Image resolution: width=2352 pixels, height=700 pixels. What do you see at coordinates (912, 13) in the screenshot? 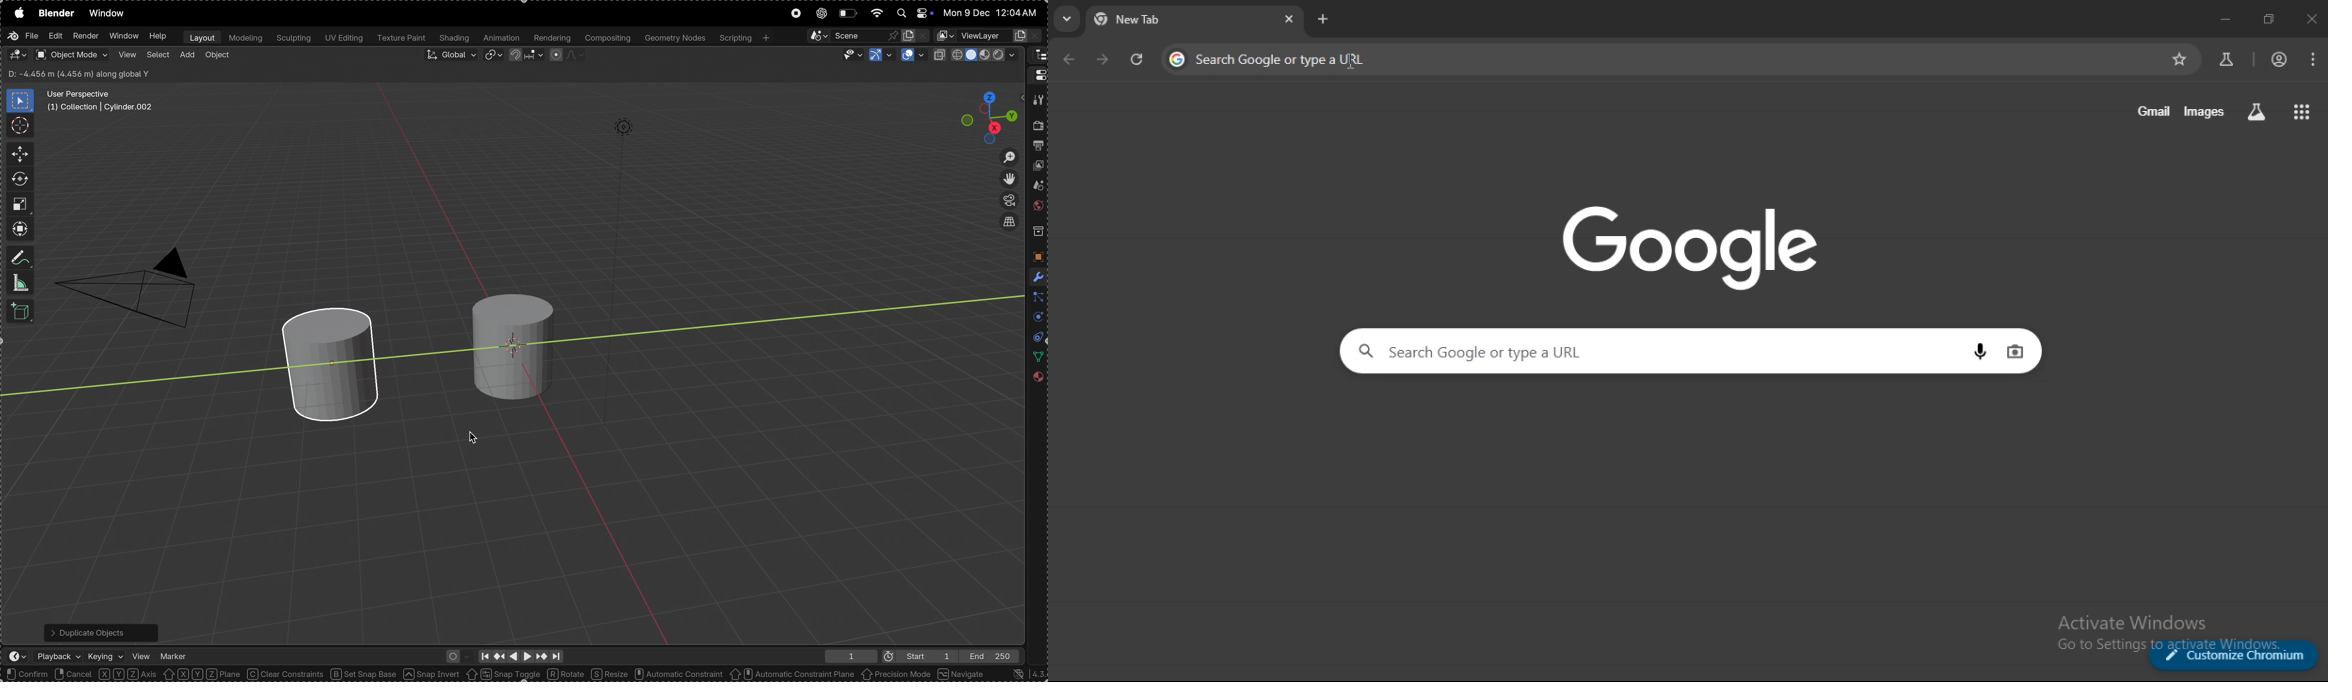
I see `apple widgets` at bounding box center [912, 13].